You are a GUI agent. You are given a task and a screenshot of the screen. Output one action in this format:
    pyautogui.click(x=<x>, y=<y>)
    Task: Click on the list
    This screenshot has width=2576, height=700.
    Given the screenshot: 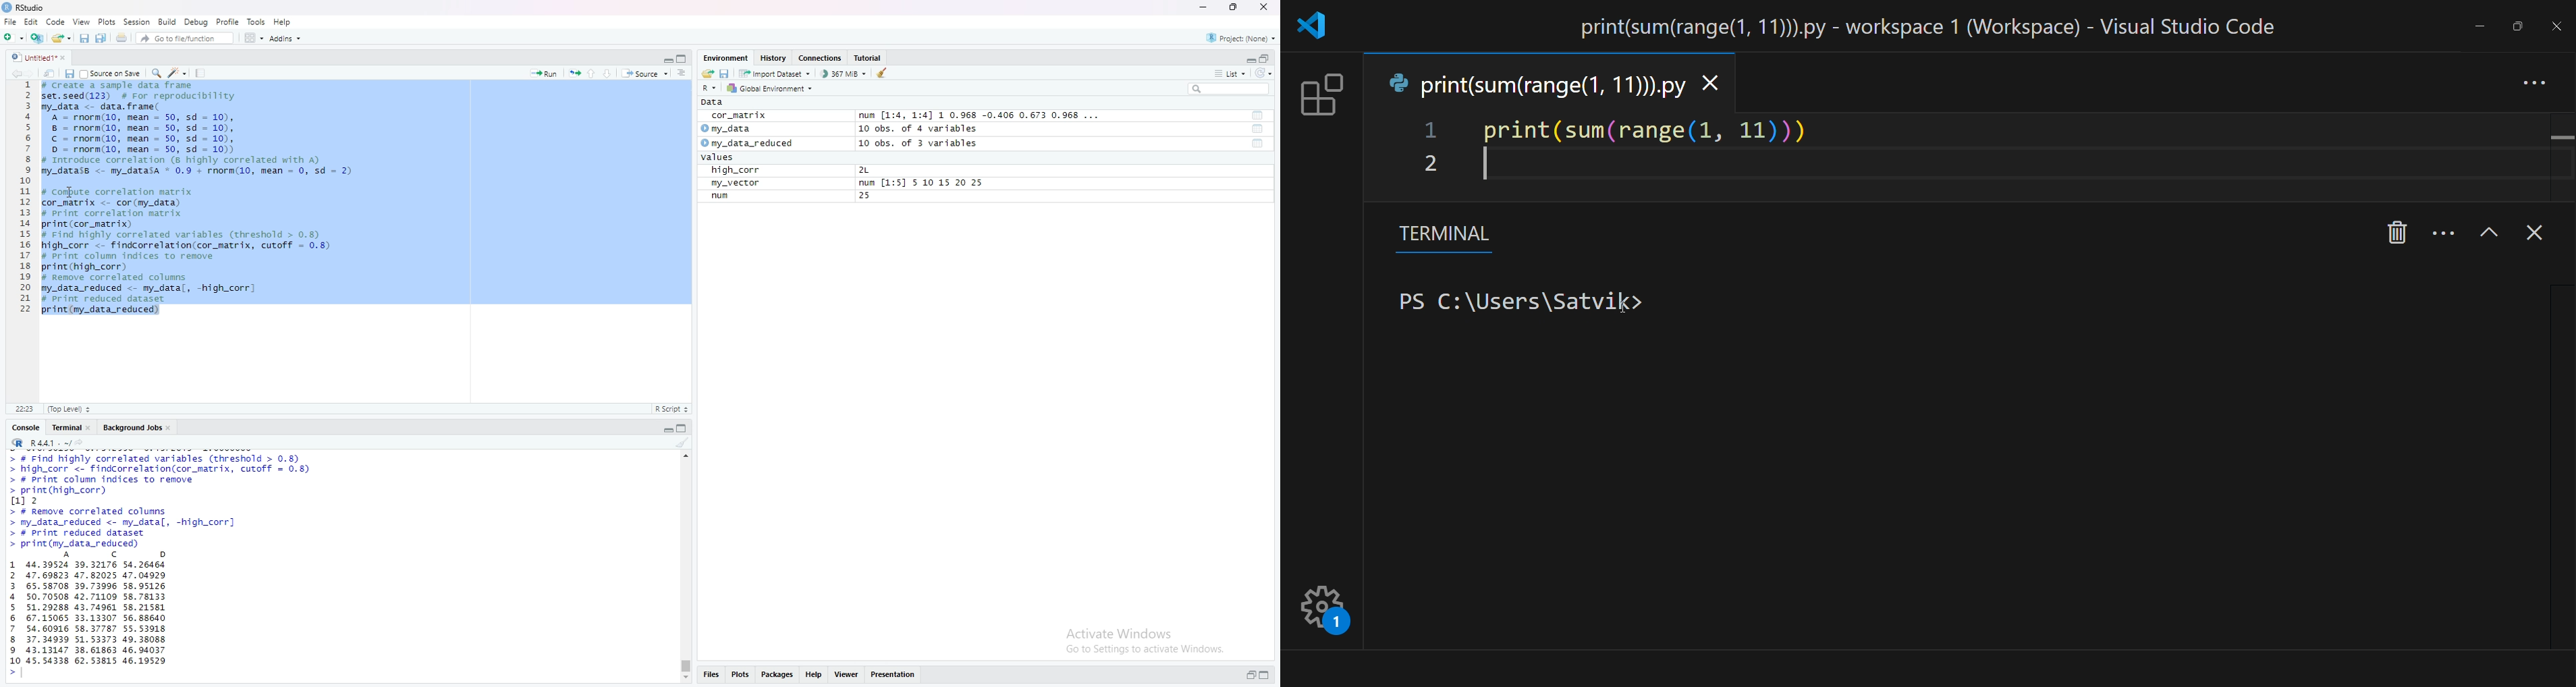 What is the action you would take?
    pyautogui.click(x=1231, y=74)
    